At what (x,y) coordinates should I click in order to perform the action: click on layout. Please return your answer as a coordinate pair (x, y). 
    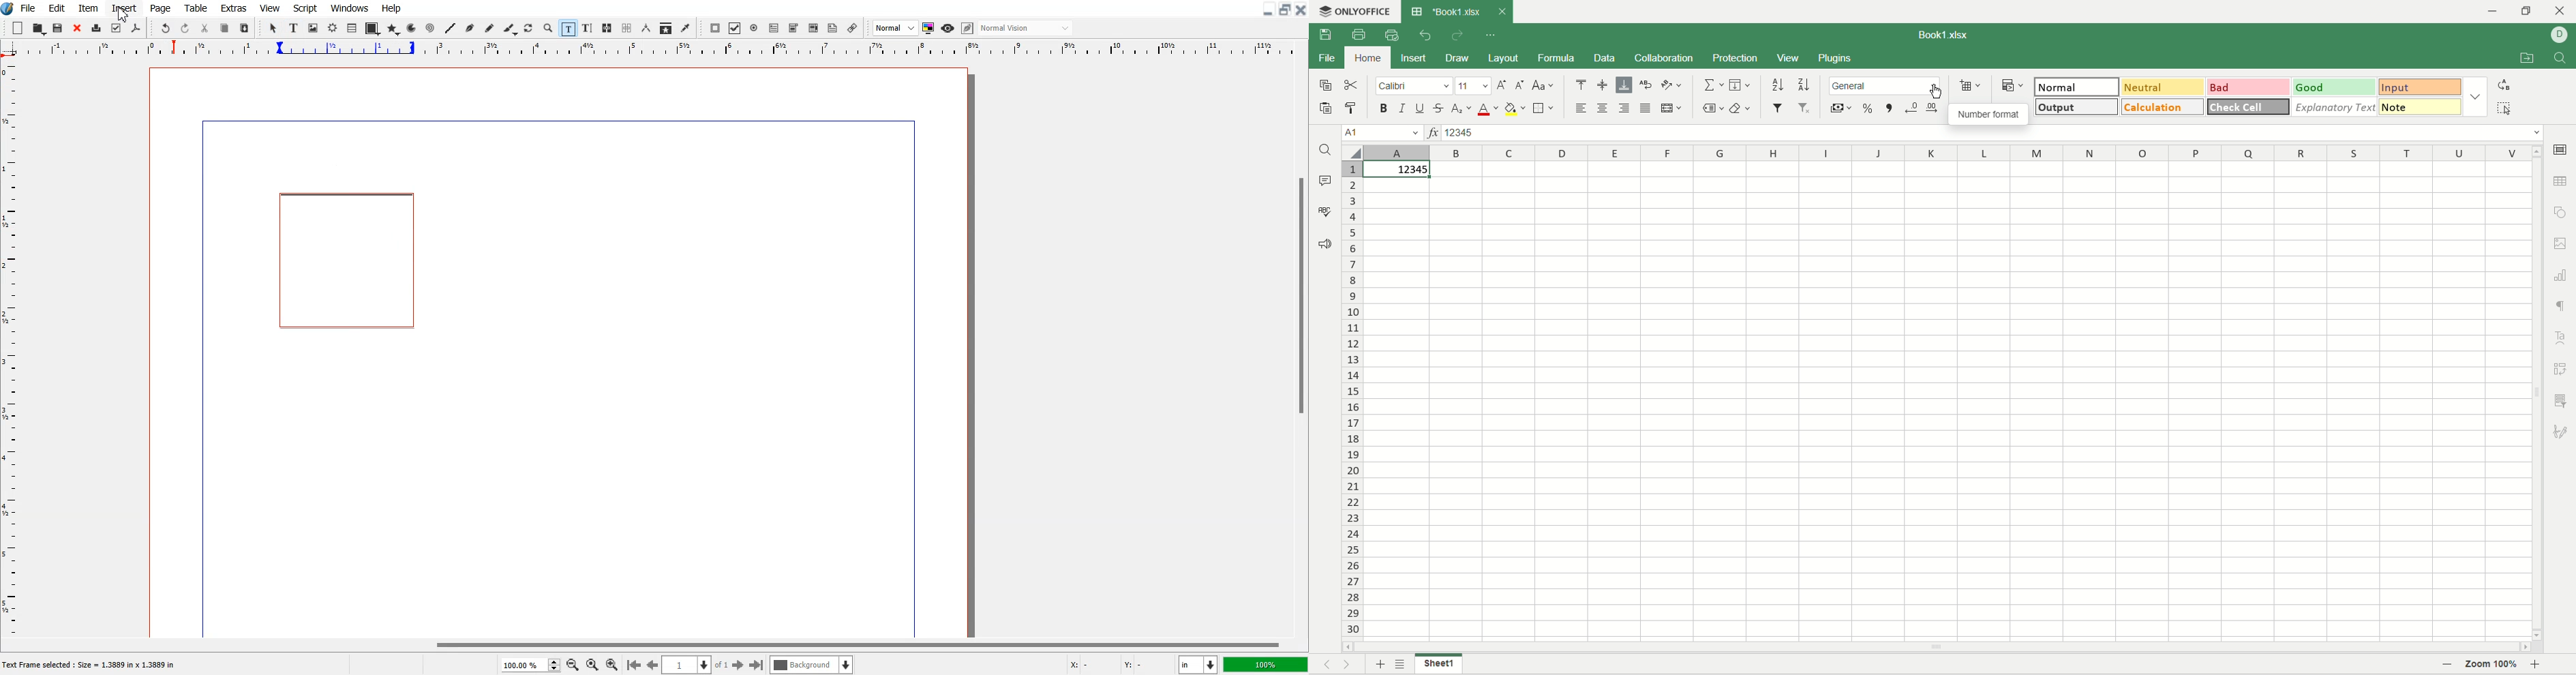
    Looking at the image, I should click on (1505, 58).